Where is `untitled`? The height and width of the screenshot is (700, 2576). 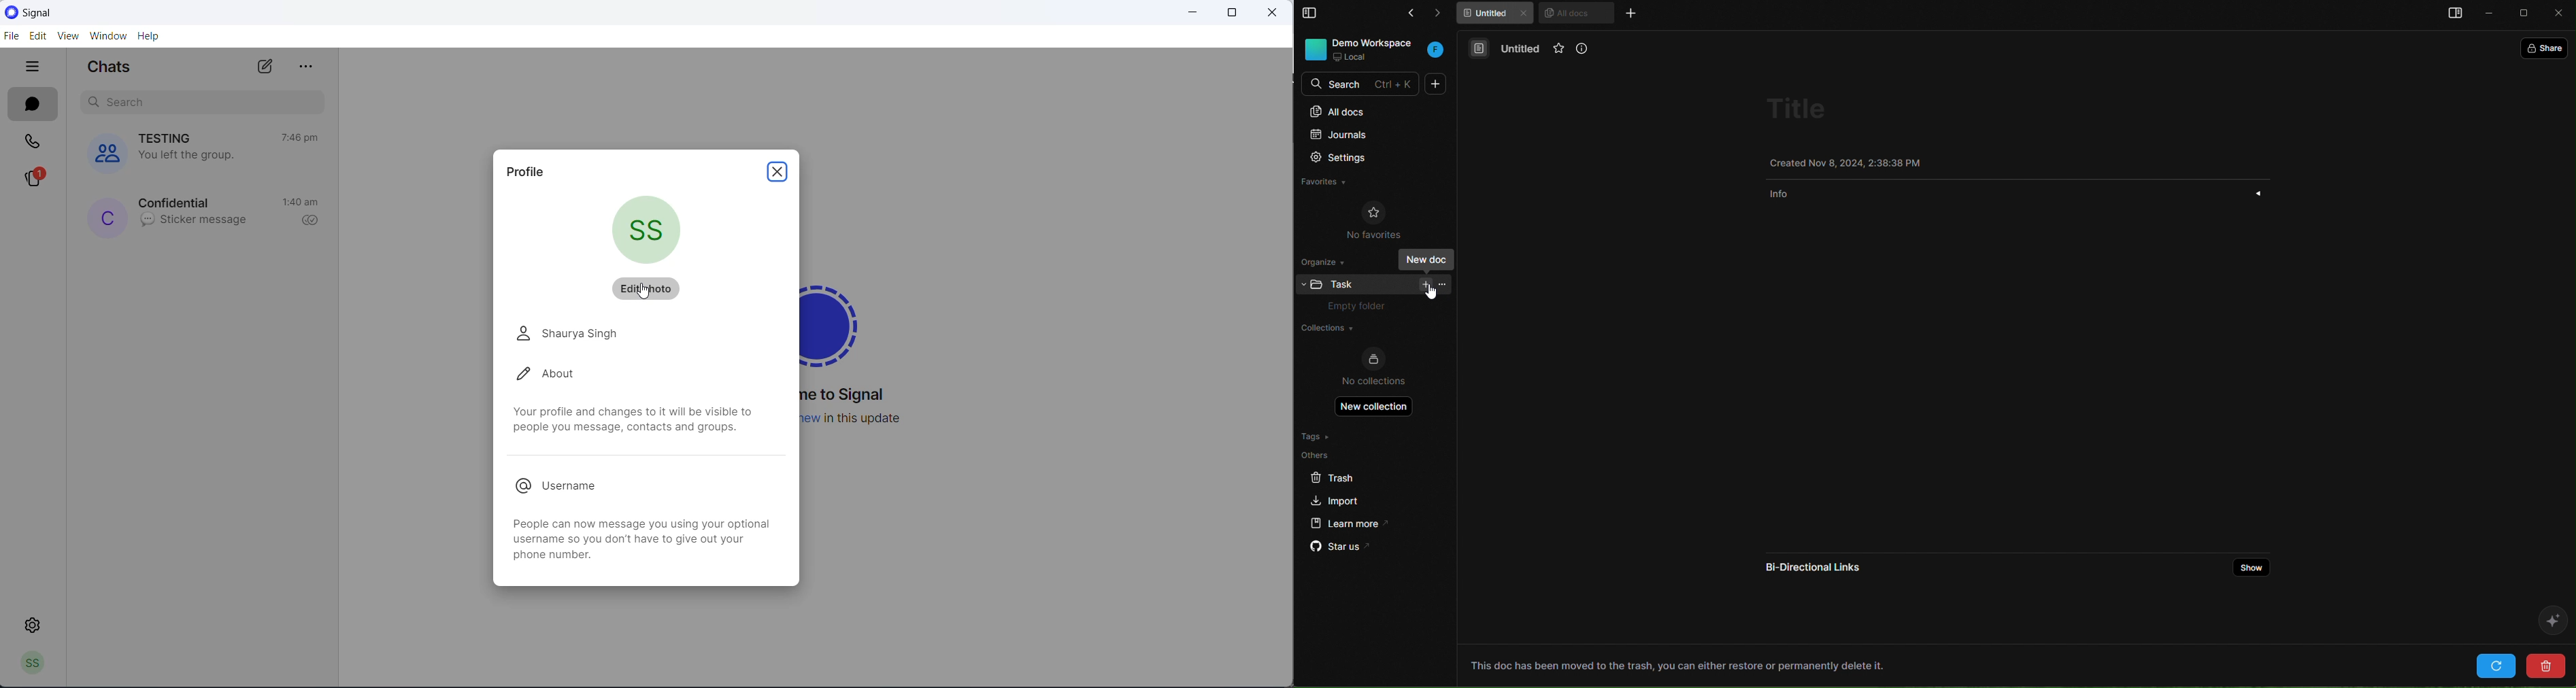
untitled is located at coordinates (1523, 50).